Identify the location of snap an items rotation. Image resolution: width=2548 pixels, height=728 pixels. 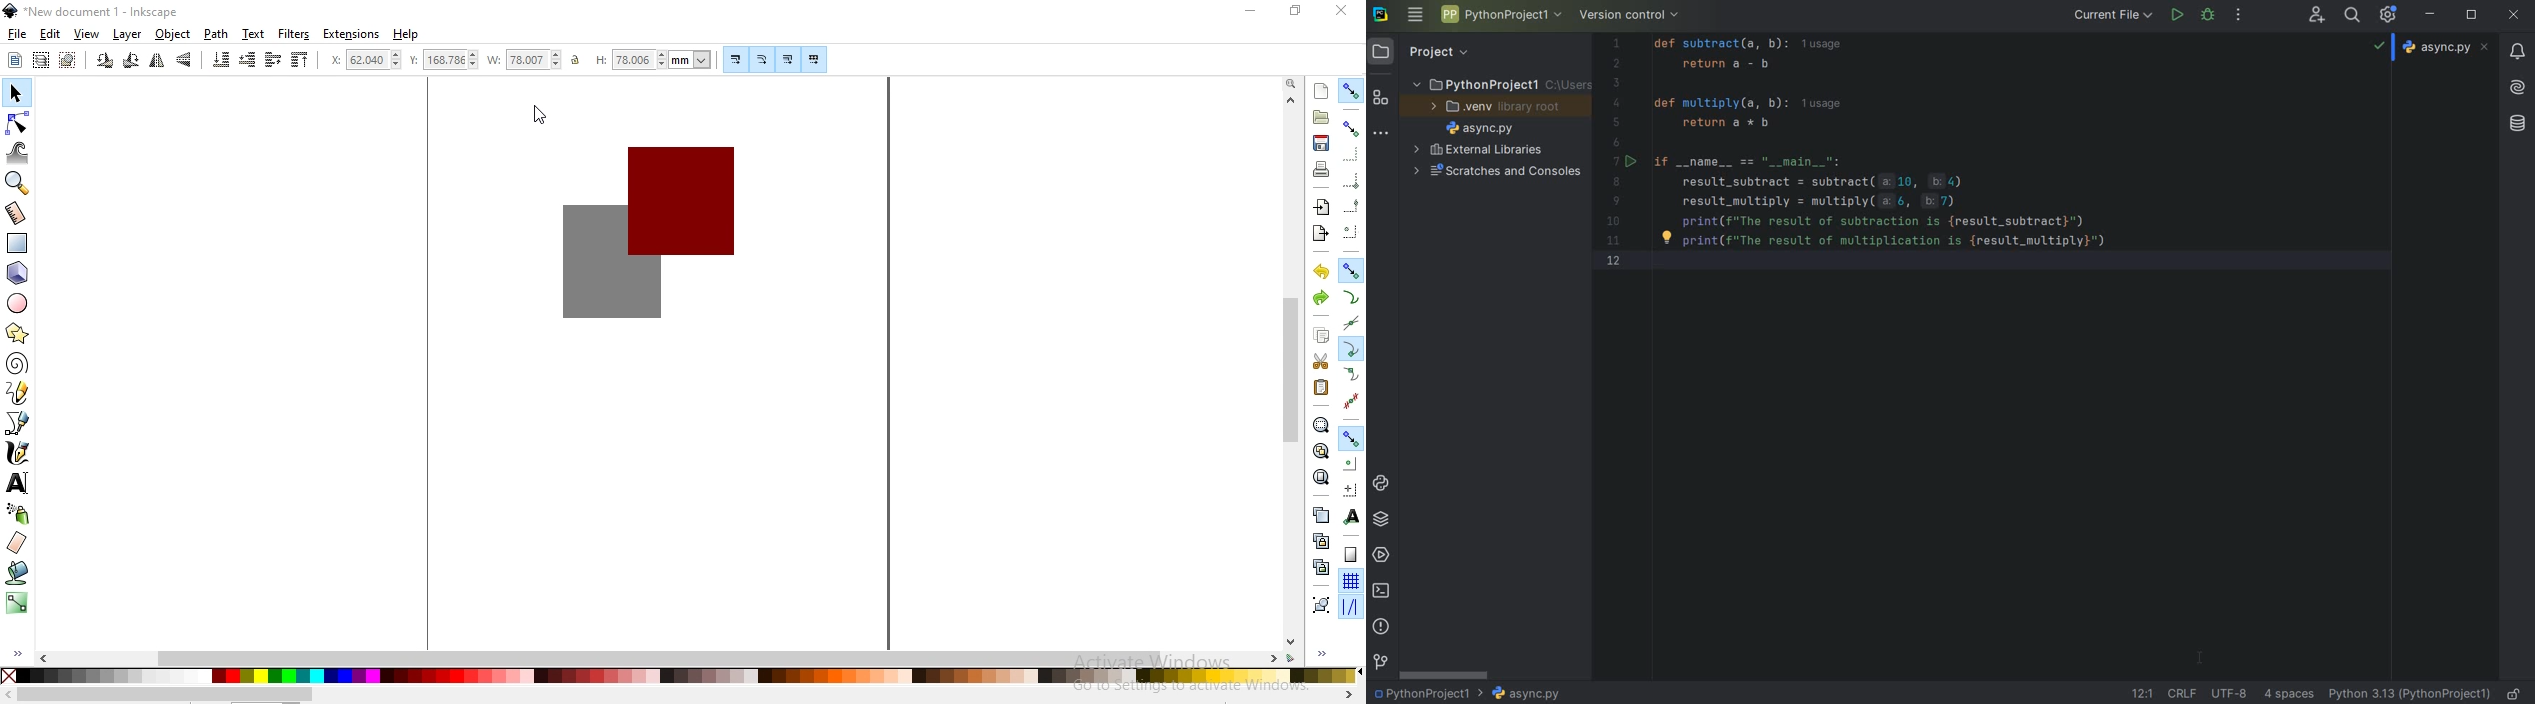
(1352, 490).